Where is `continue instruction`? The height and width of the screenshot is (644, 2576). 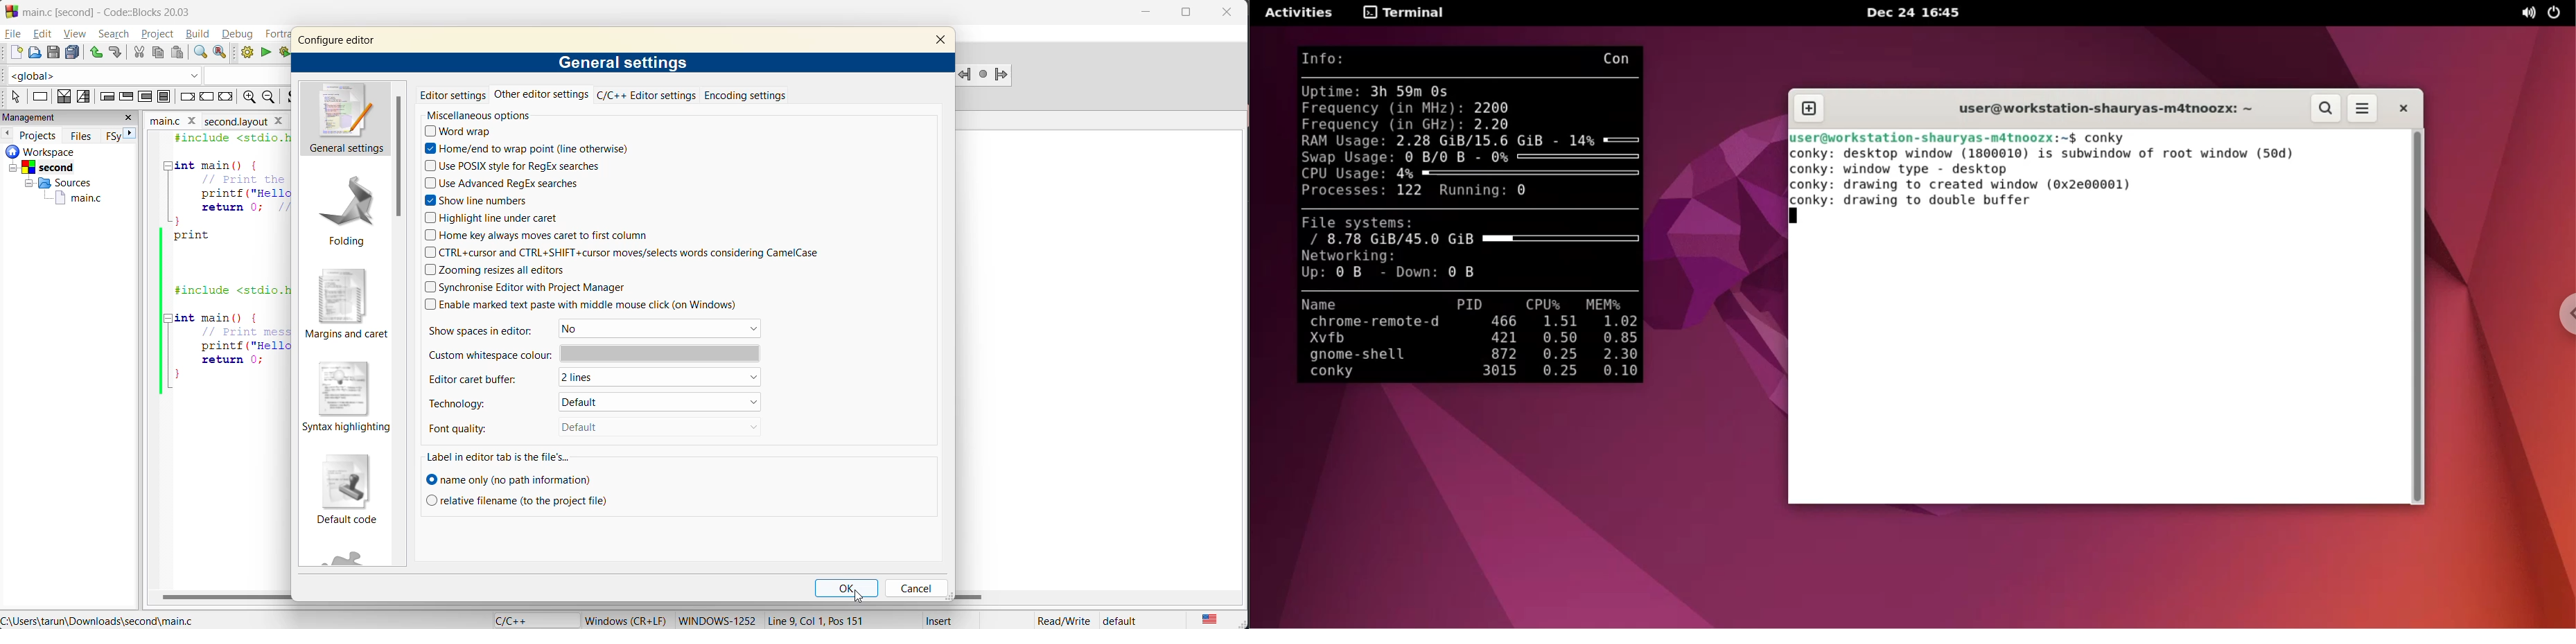
continue instruction is located at coordinates (208, 96).